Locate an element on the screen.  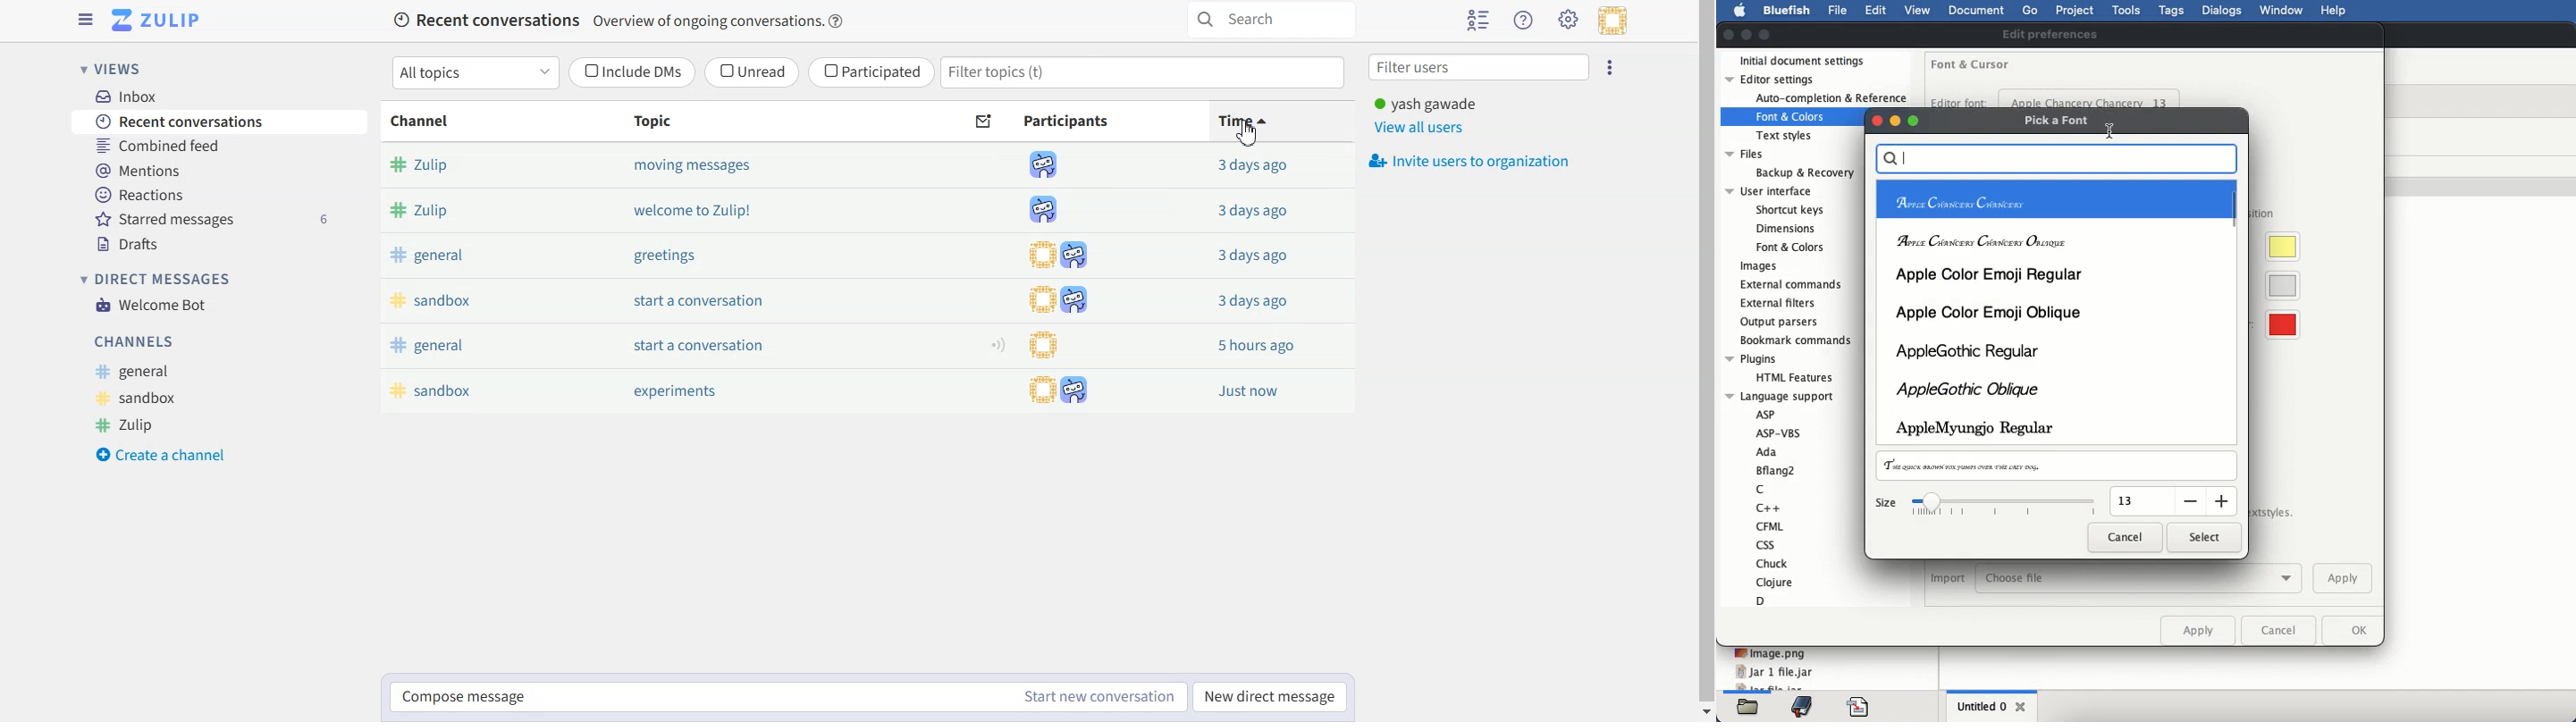
Hide left sidebar is located at coordinates (86, 20).